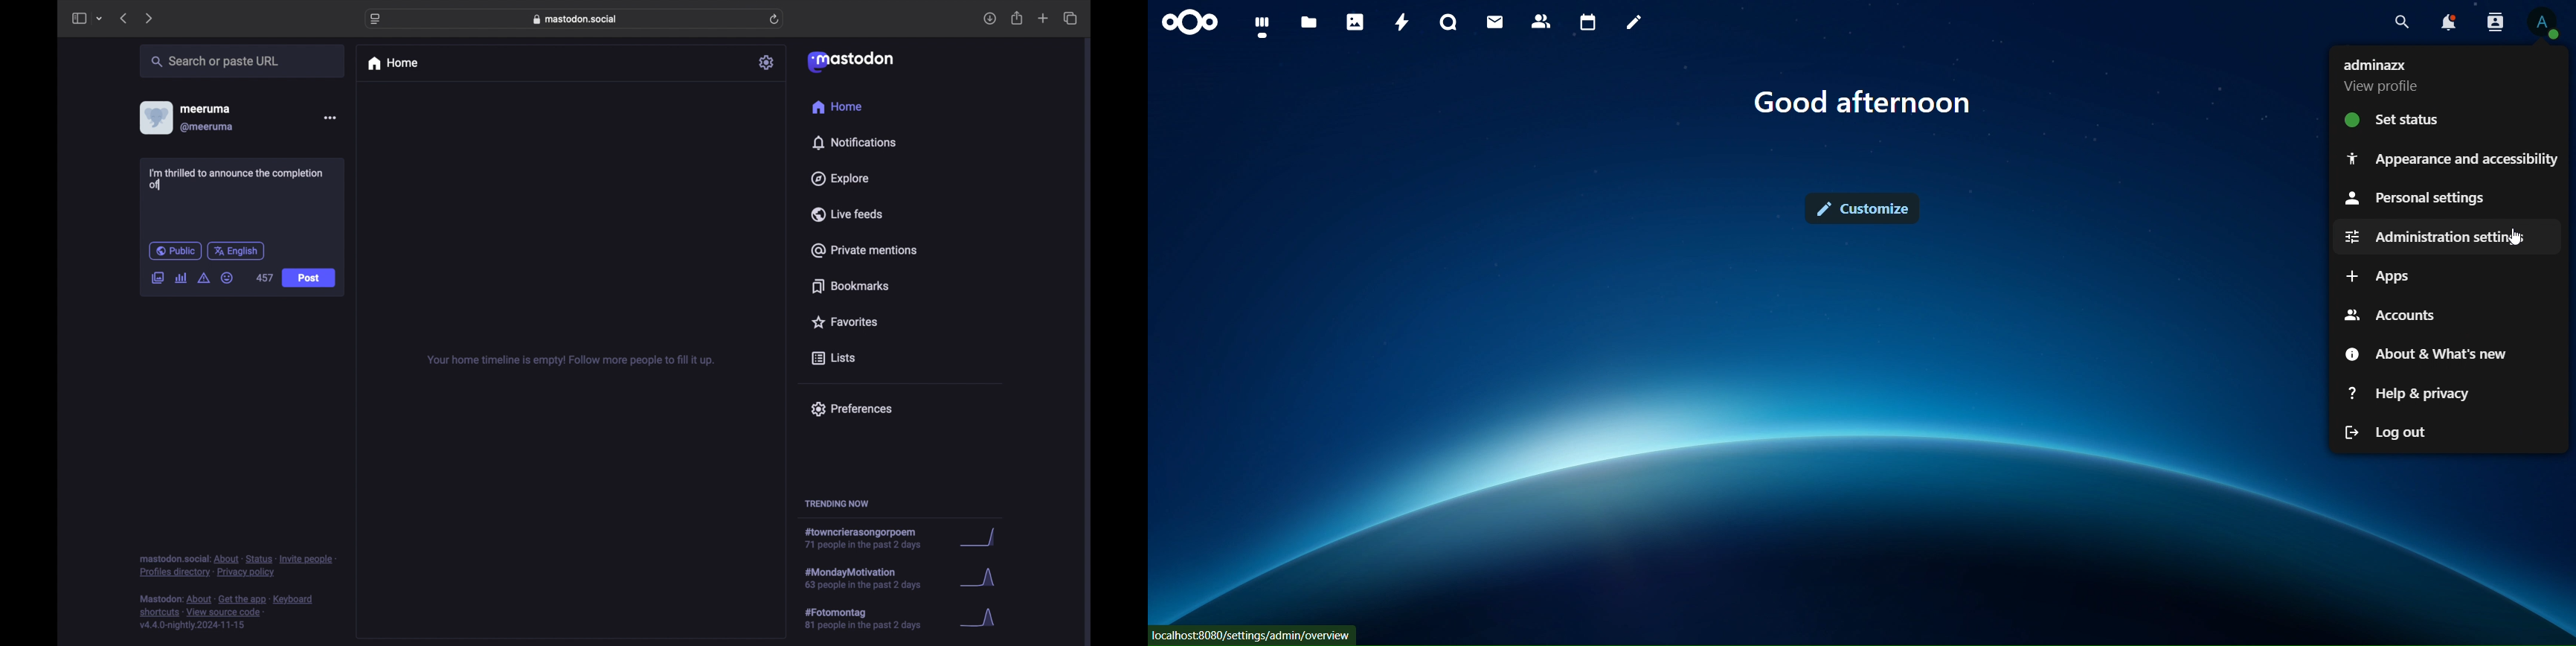 The image size is (2576, 672). I want to click on your home timeline is  empty! follow for more tips, so click(569, 361).